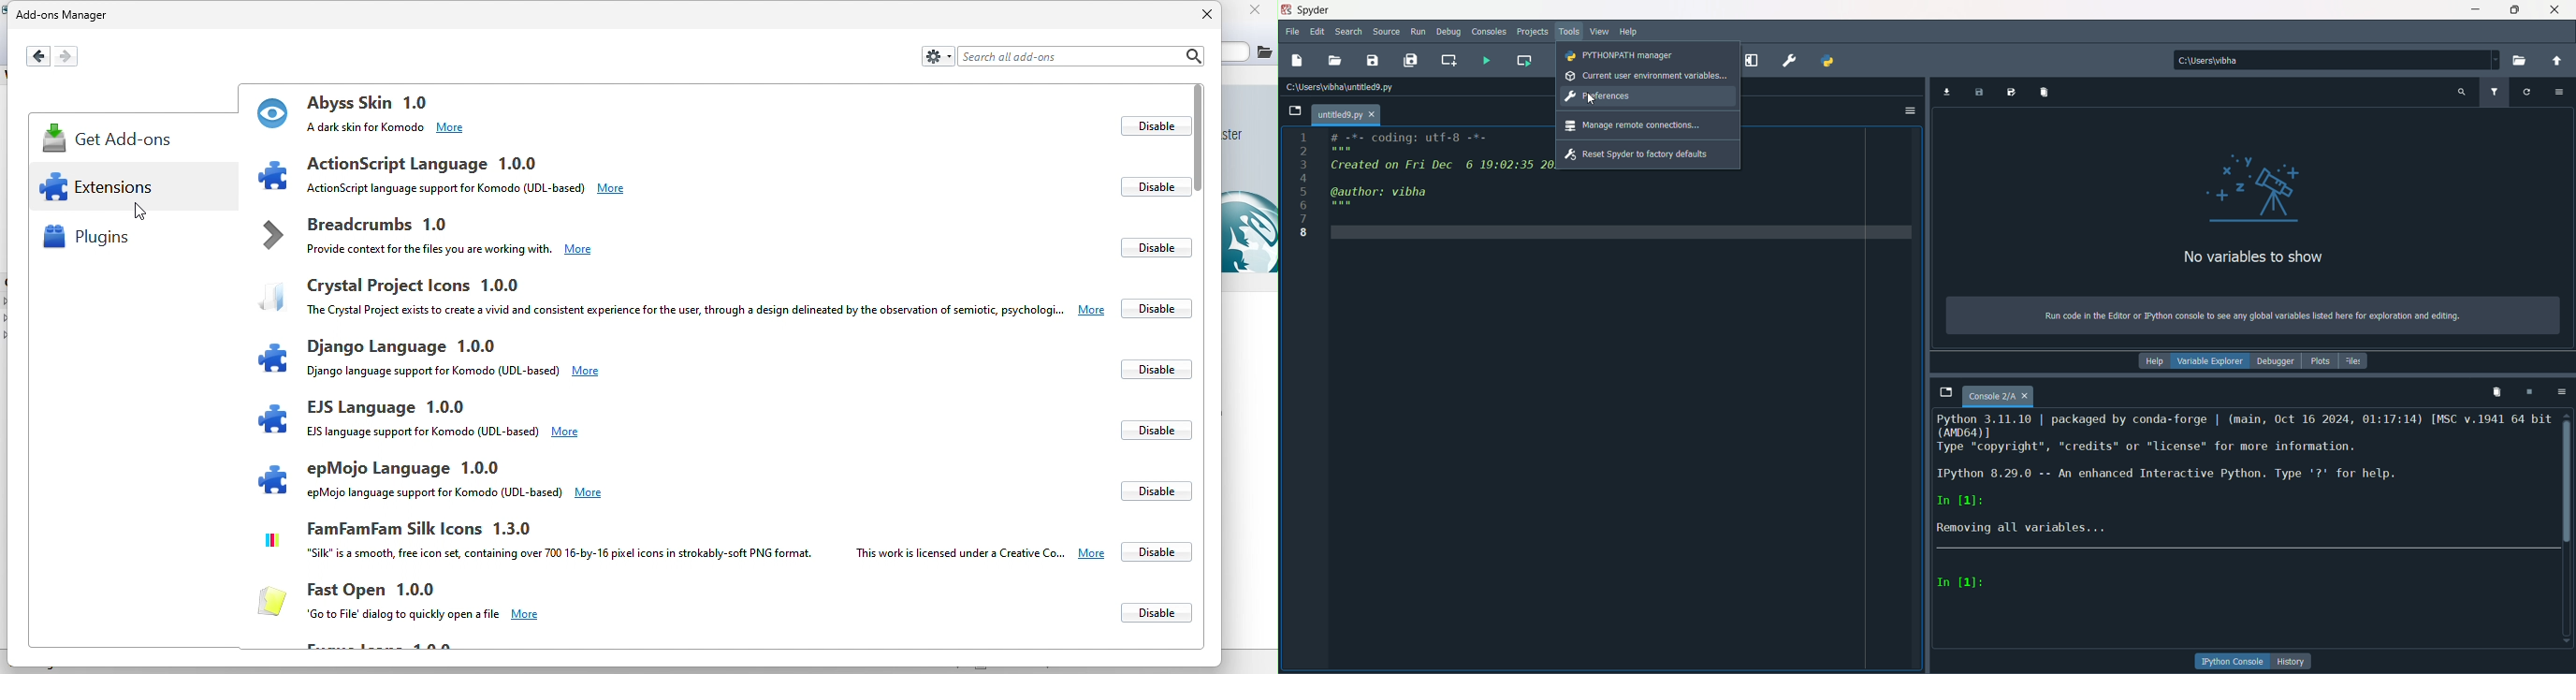 The width and height of the screenshot is (2576, 700). What do you see at coordinates (2568, 478) in the screenshot?
I see `scrollbar` at bounding box center [2568, 478].